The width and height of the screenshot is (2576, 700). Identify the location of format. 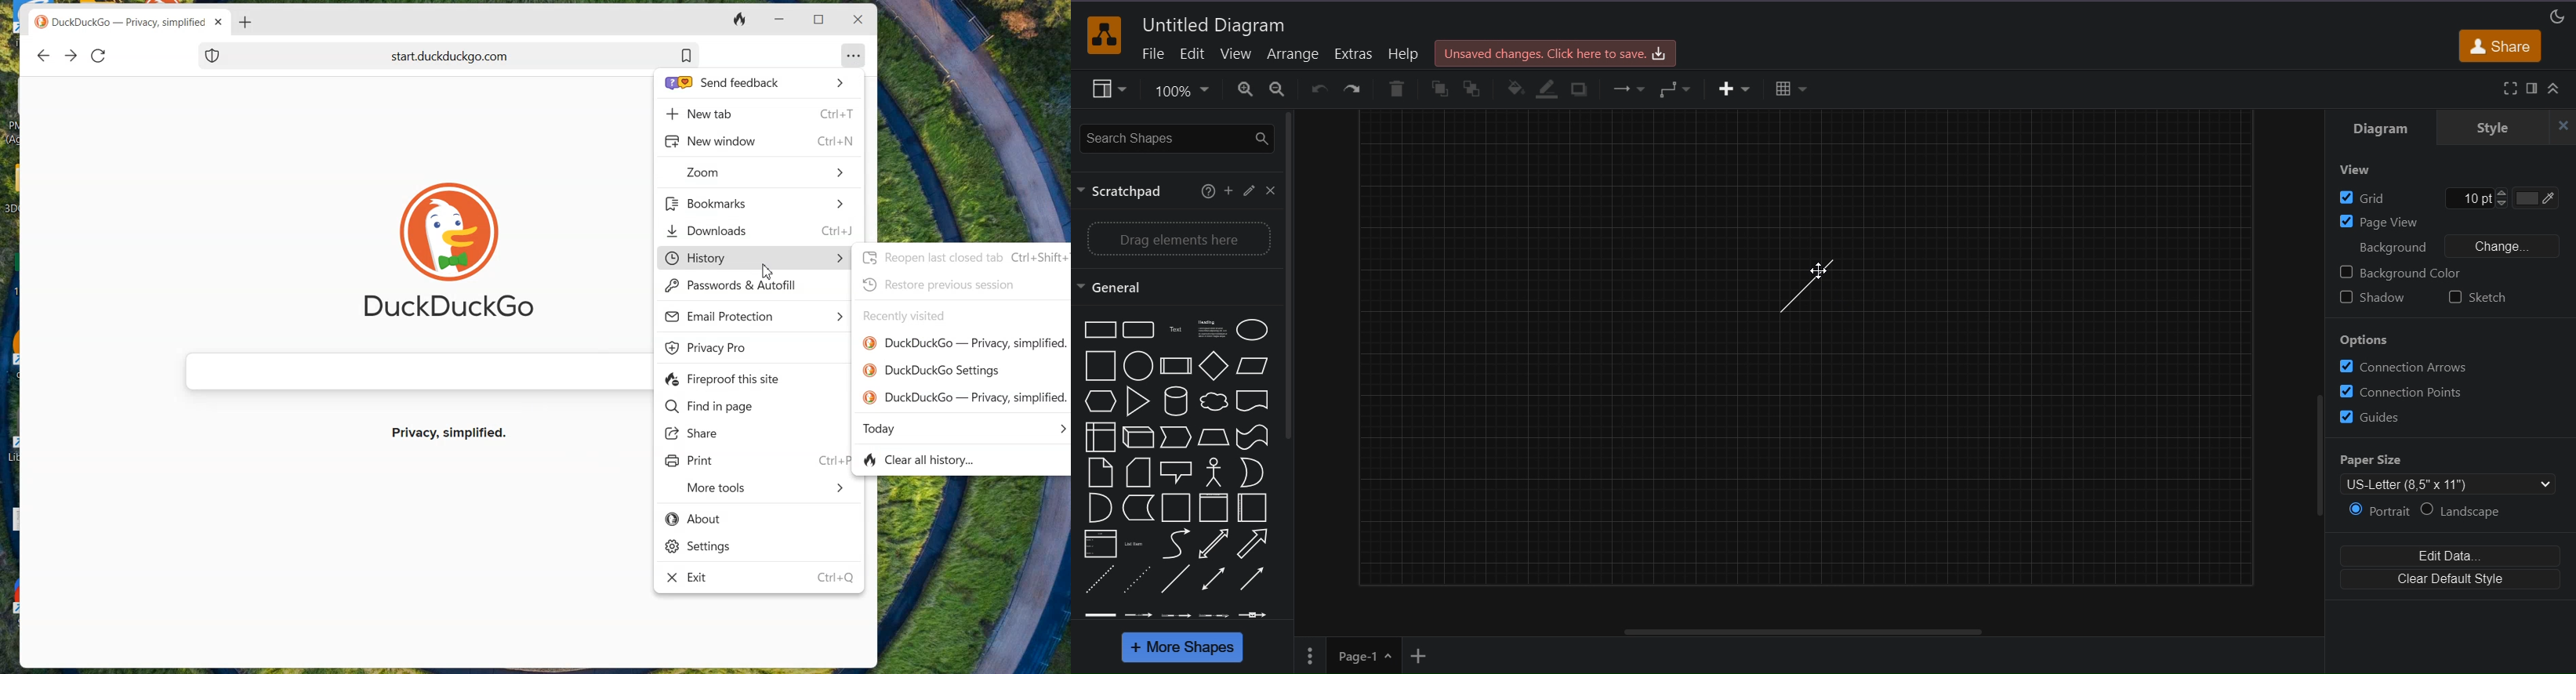
(2534, 88).